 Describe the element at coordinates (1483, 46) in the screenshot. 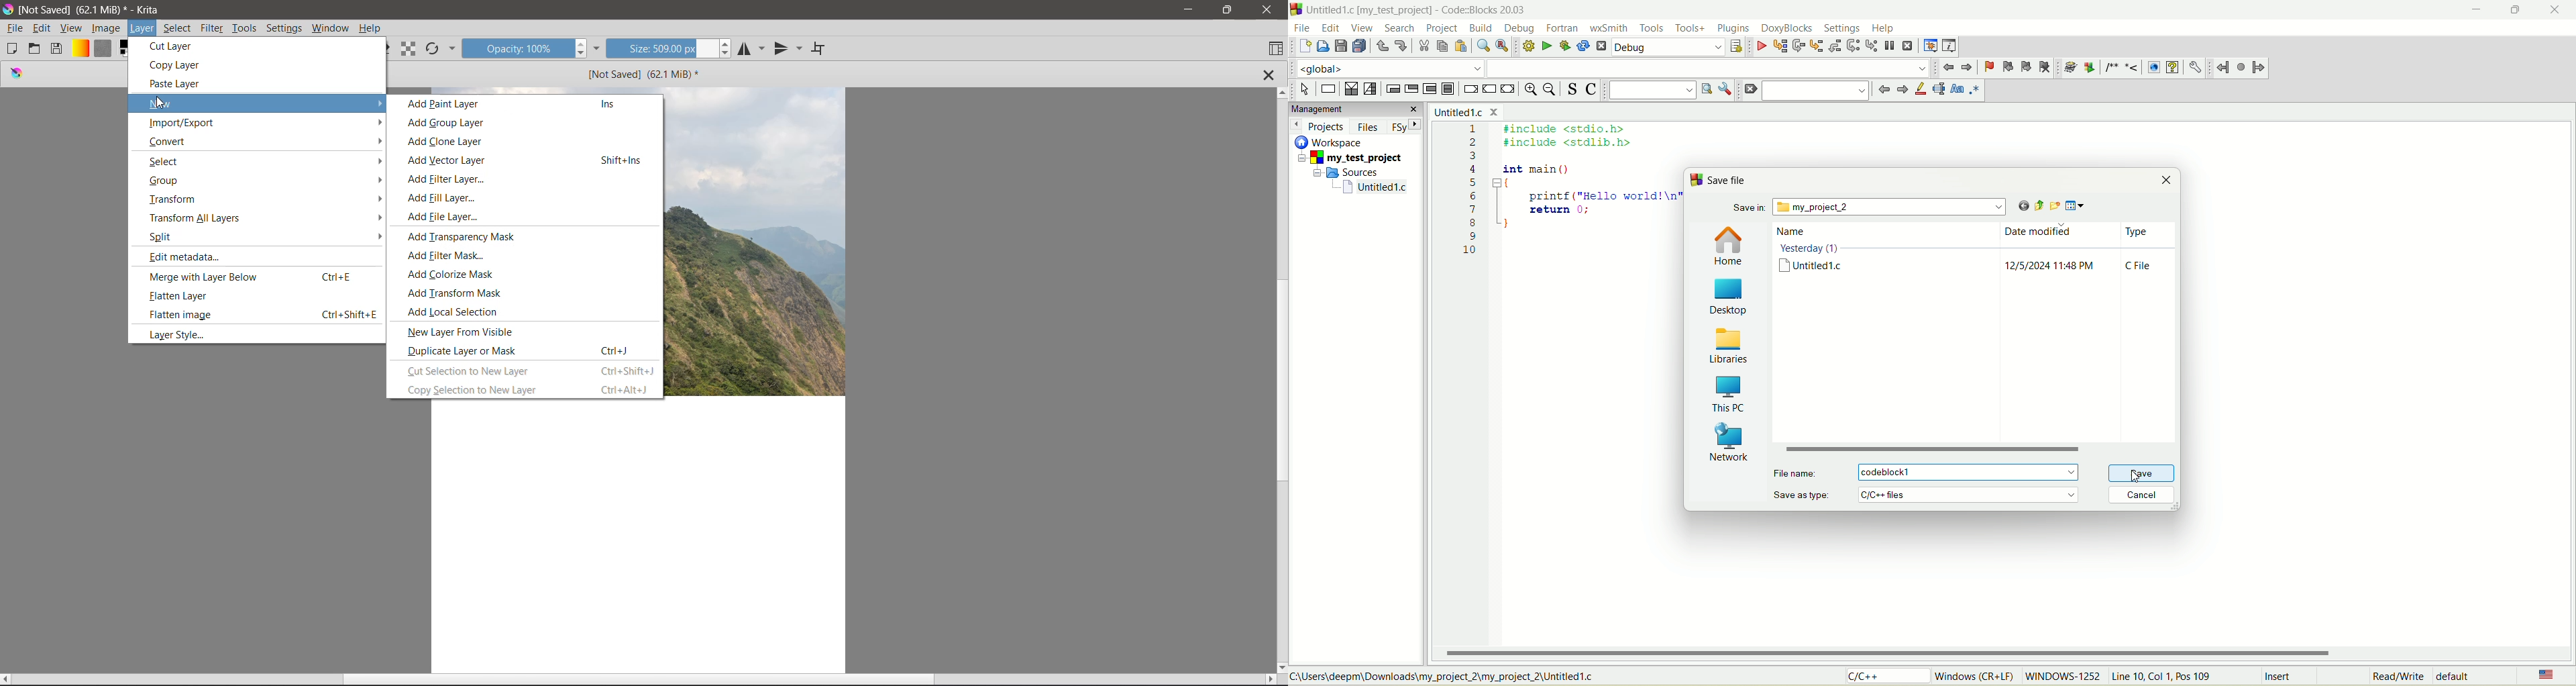

I see `find` at that location.